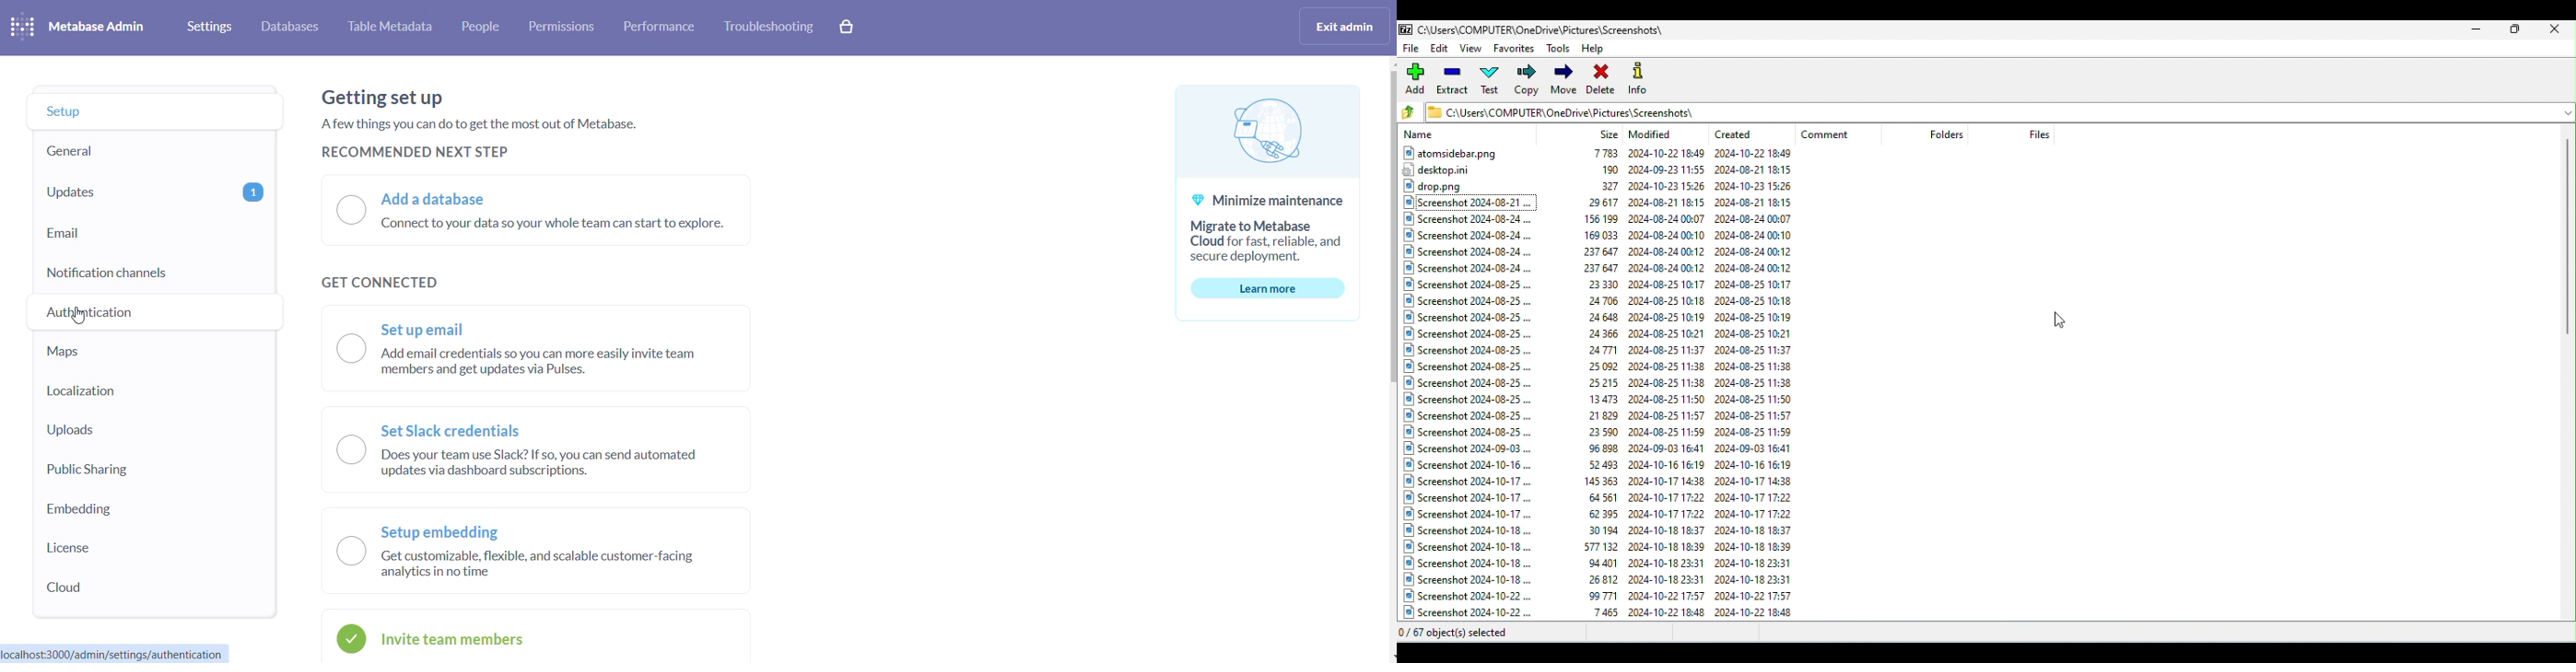  Describe the element at coordinates (1833, 134) in the screenshot. I see `Comment` at that location.